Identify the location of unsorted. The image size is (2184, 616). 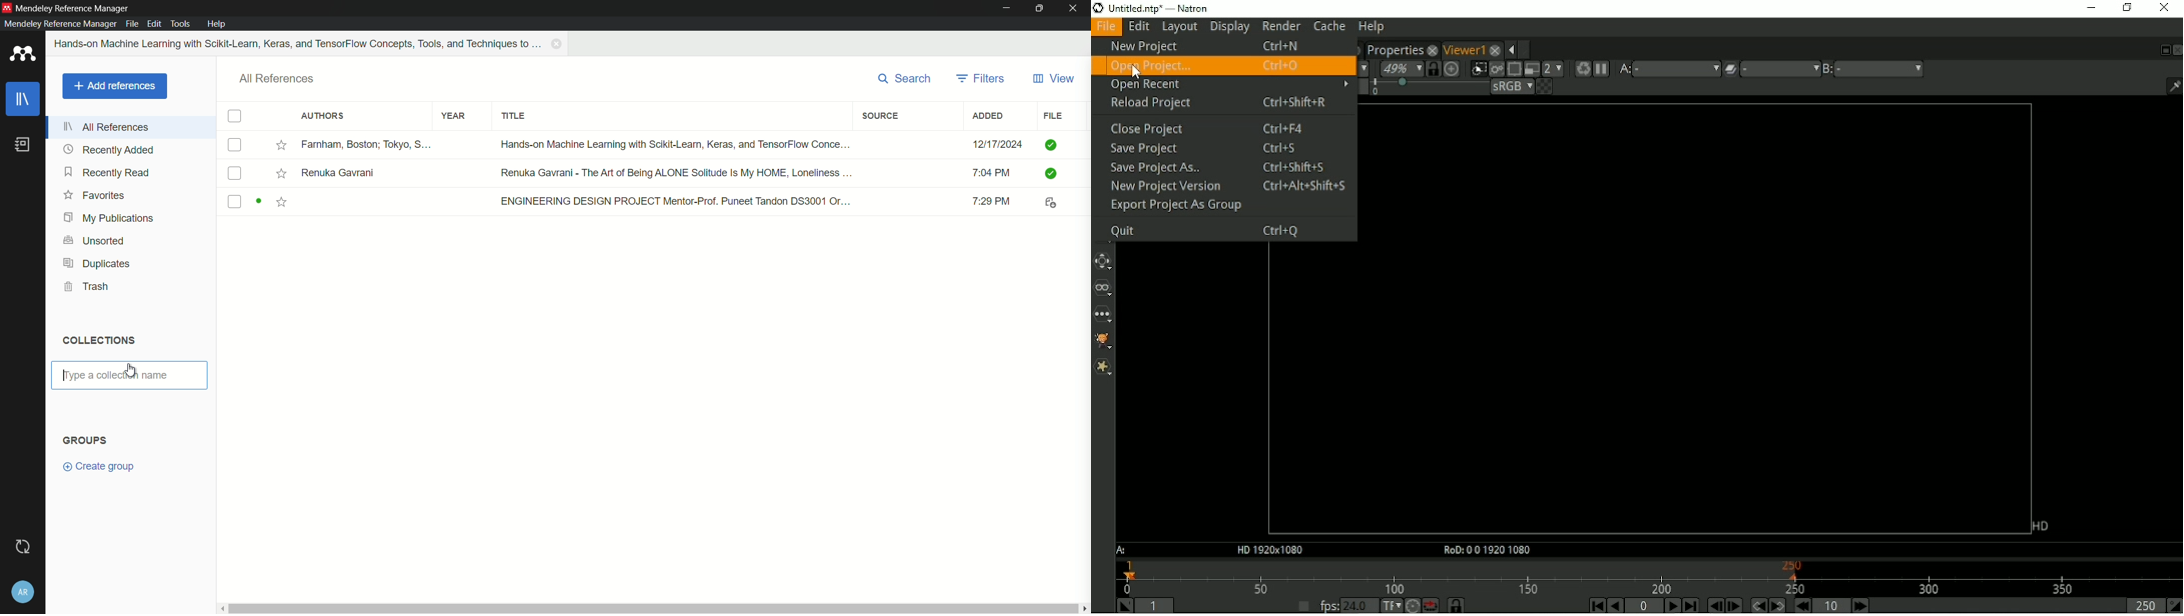
(96, 239).